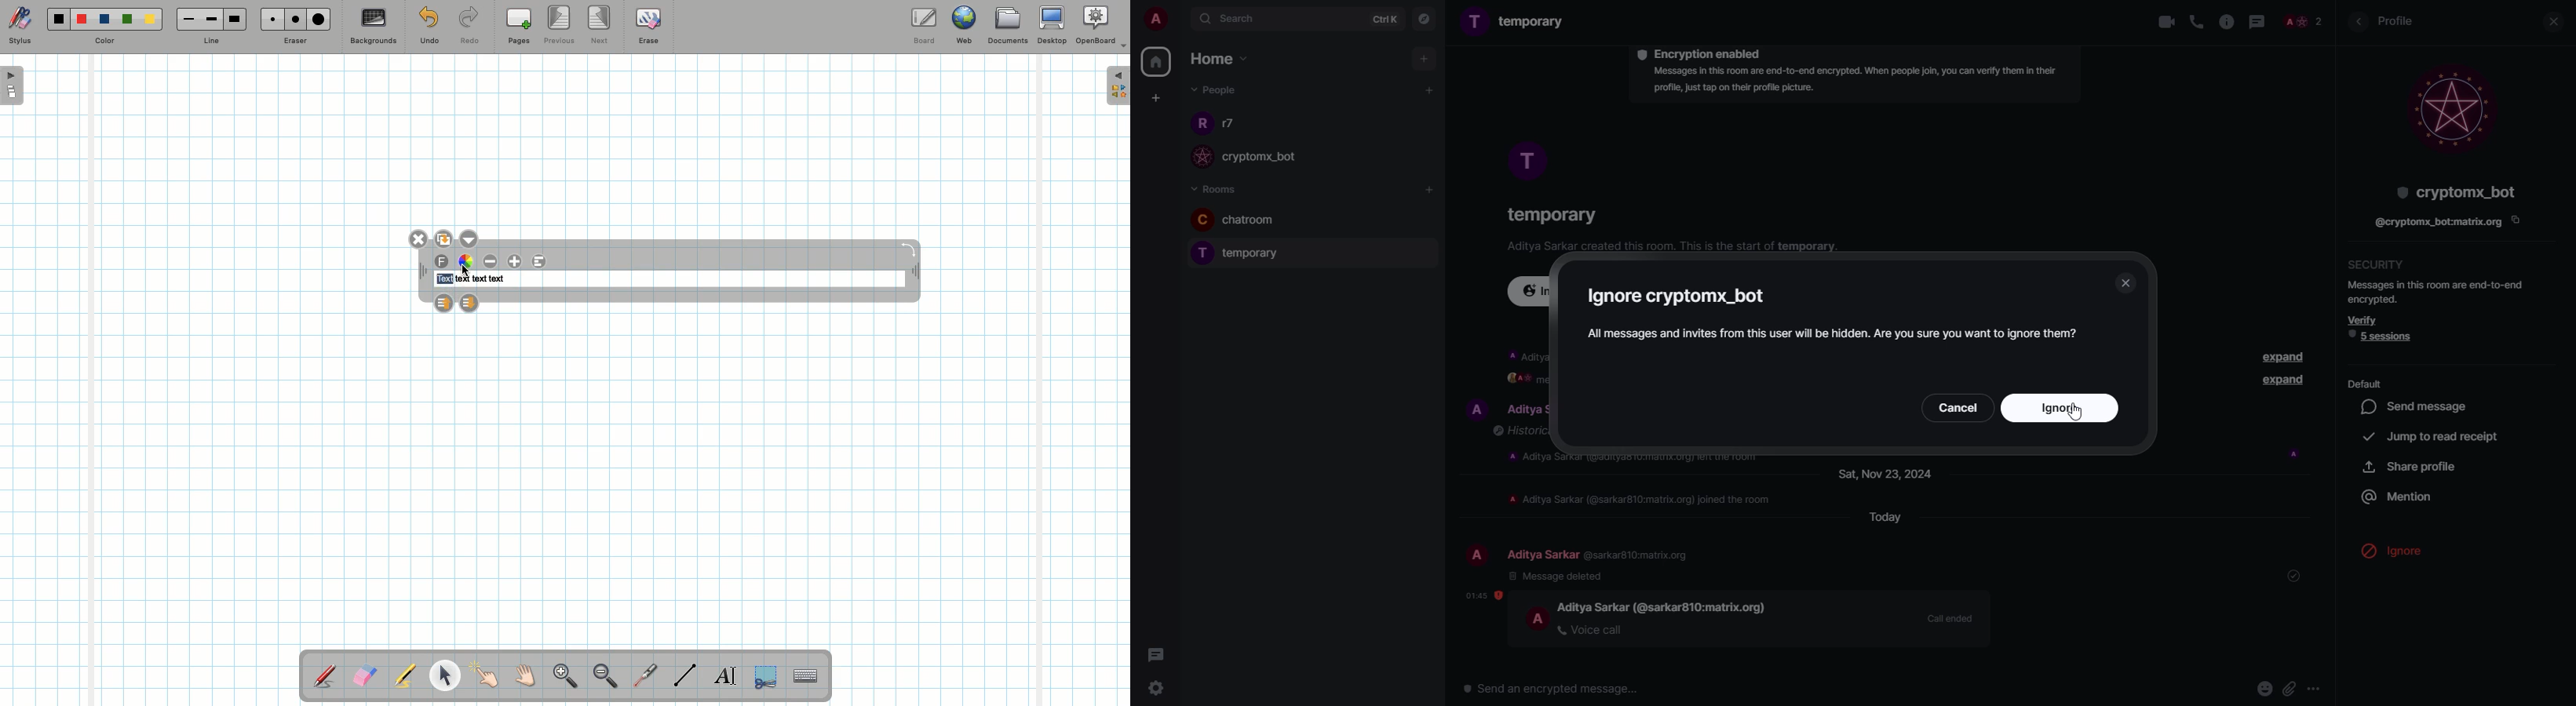 The image size is (2576, 728). Describe the element at coordinates (1552, 689) in the screenshot. I see ` Send an encrypted message...` at that location.